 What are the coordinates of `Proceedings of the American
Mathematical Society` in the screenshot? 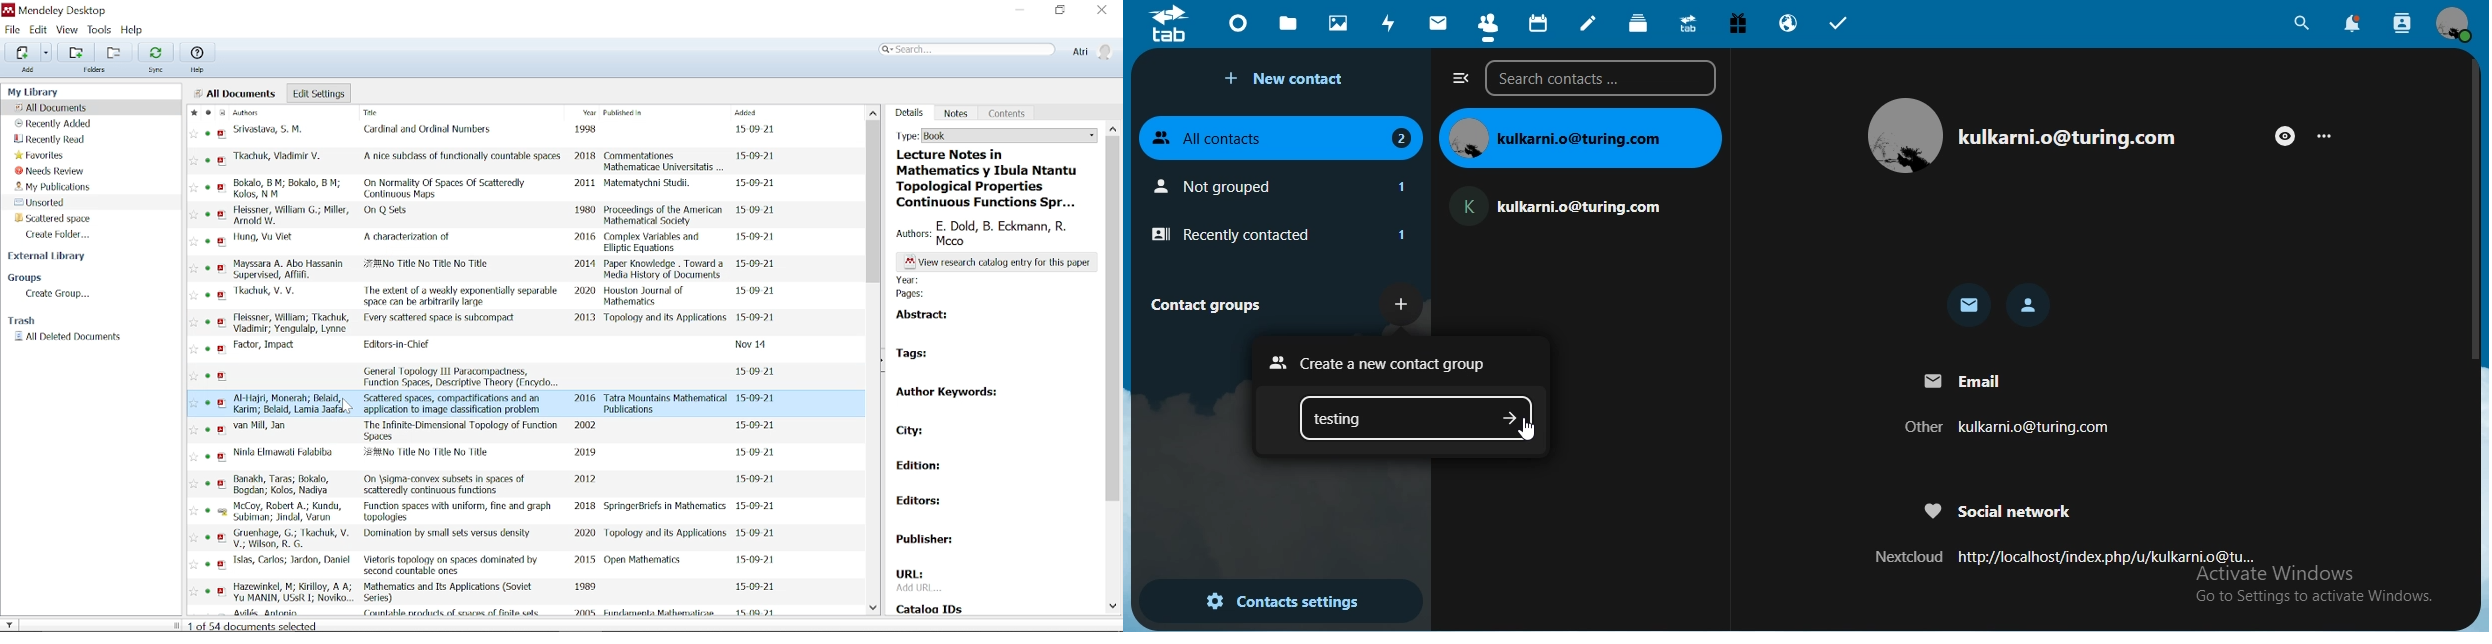 It's located at (664, 216).